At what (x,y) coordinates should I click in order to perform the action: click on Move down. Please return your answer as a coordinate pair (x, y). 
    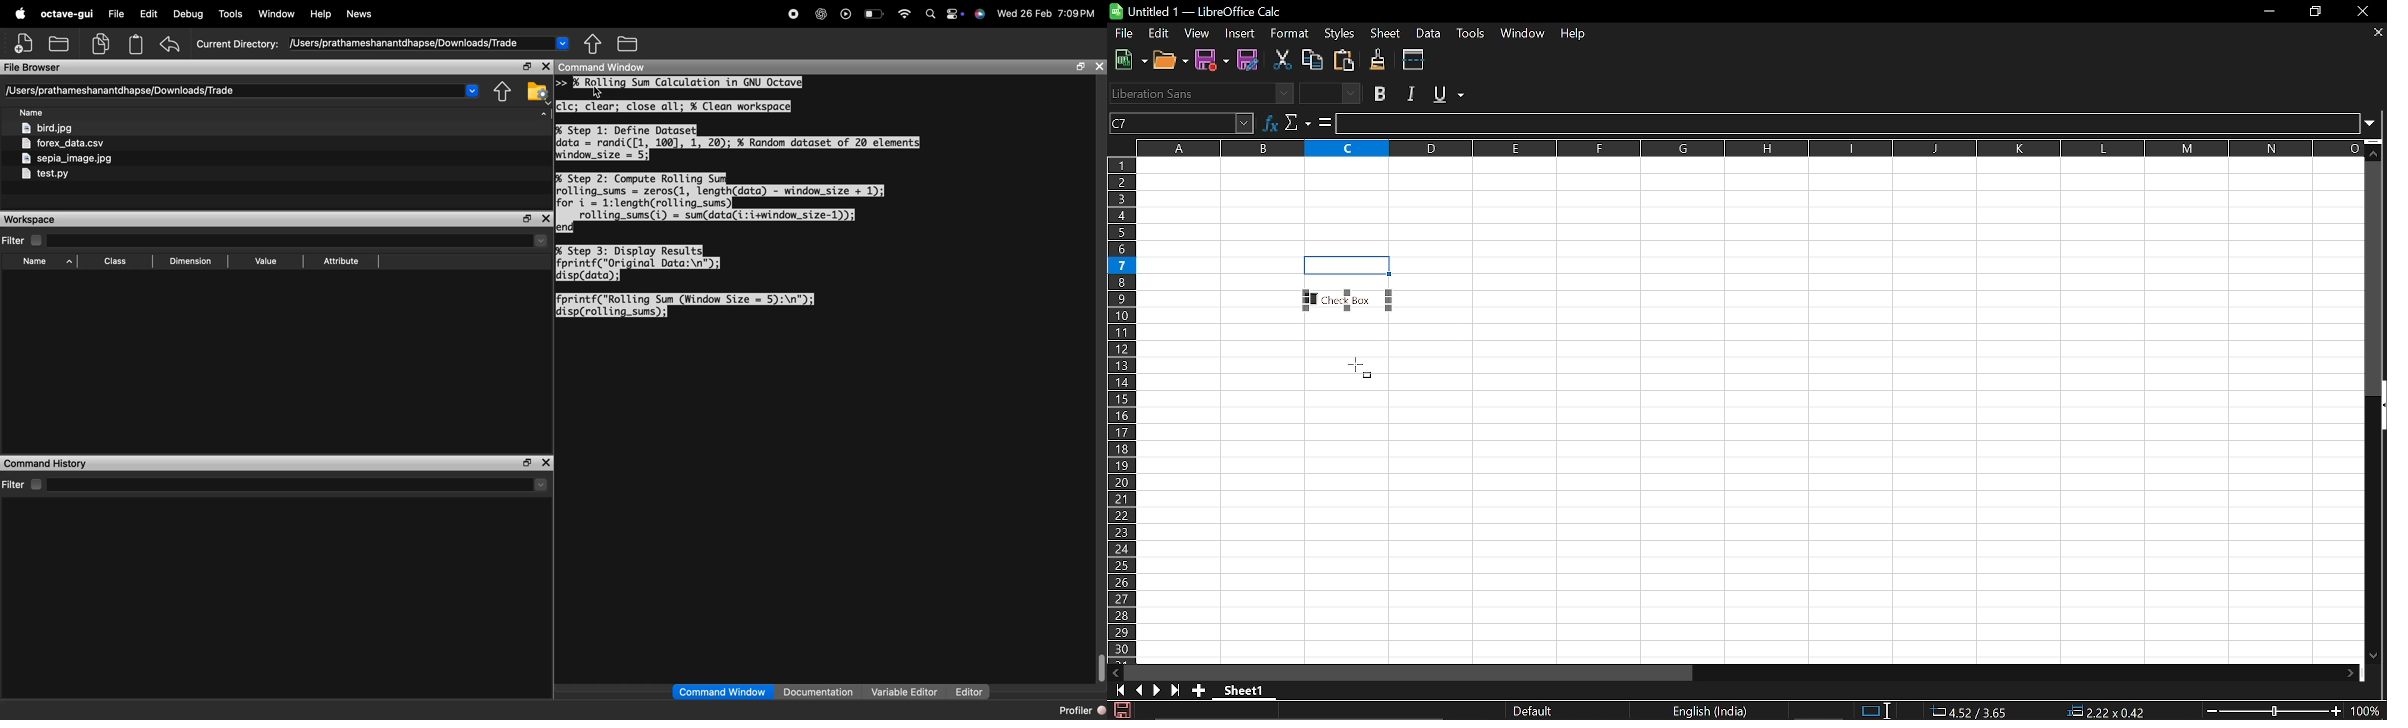
    Looking at the image, I should click on (2374, 657).